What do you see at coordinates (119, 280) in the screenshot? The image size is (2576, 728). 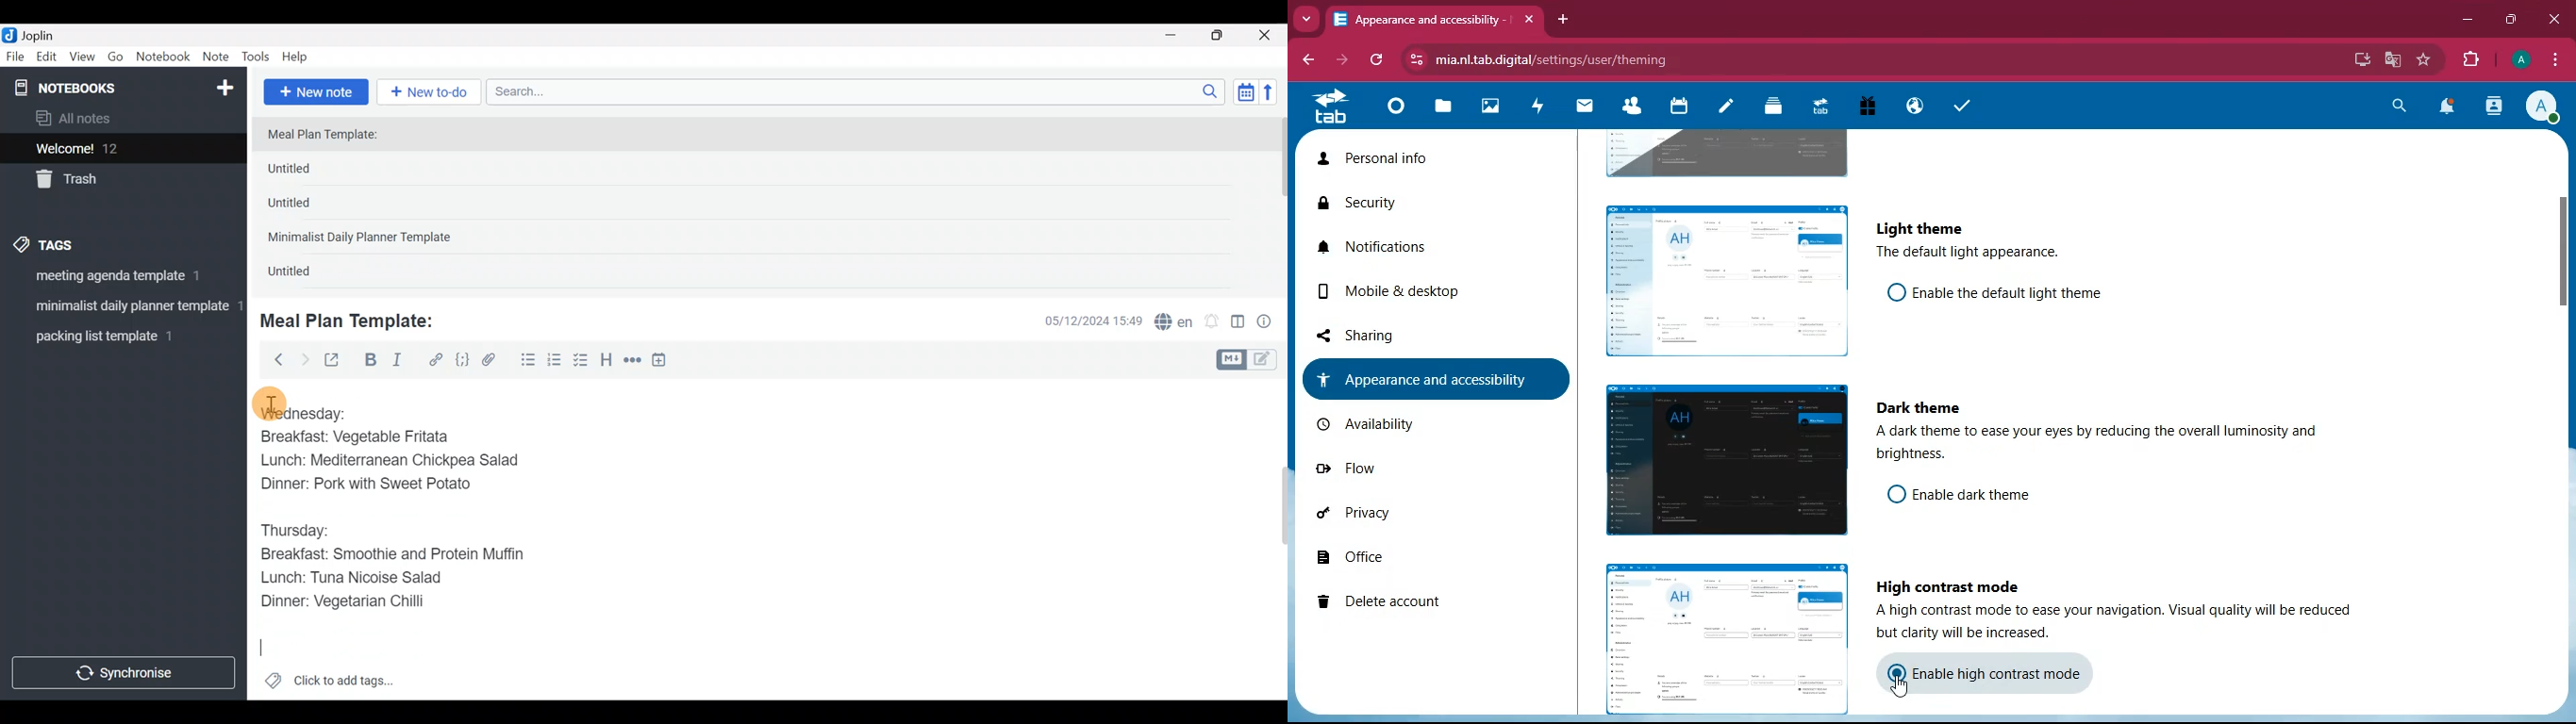 I see `Tag 1` at bounding box center [119, 280].